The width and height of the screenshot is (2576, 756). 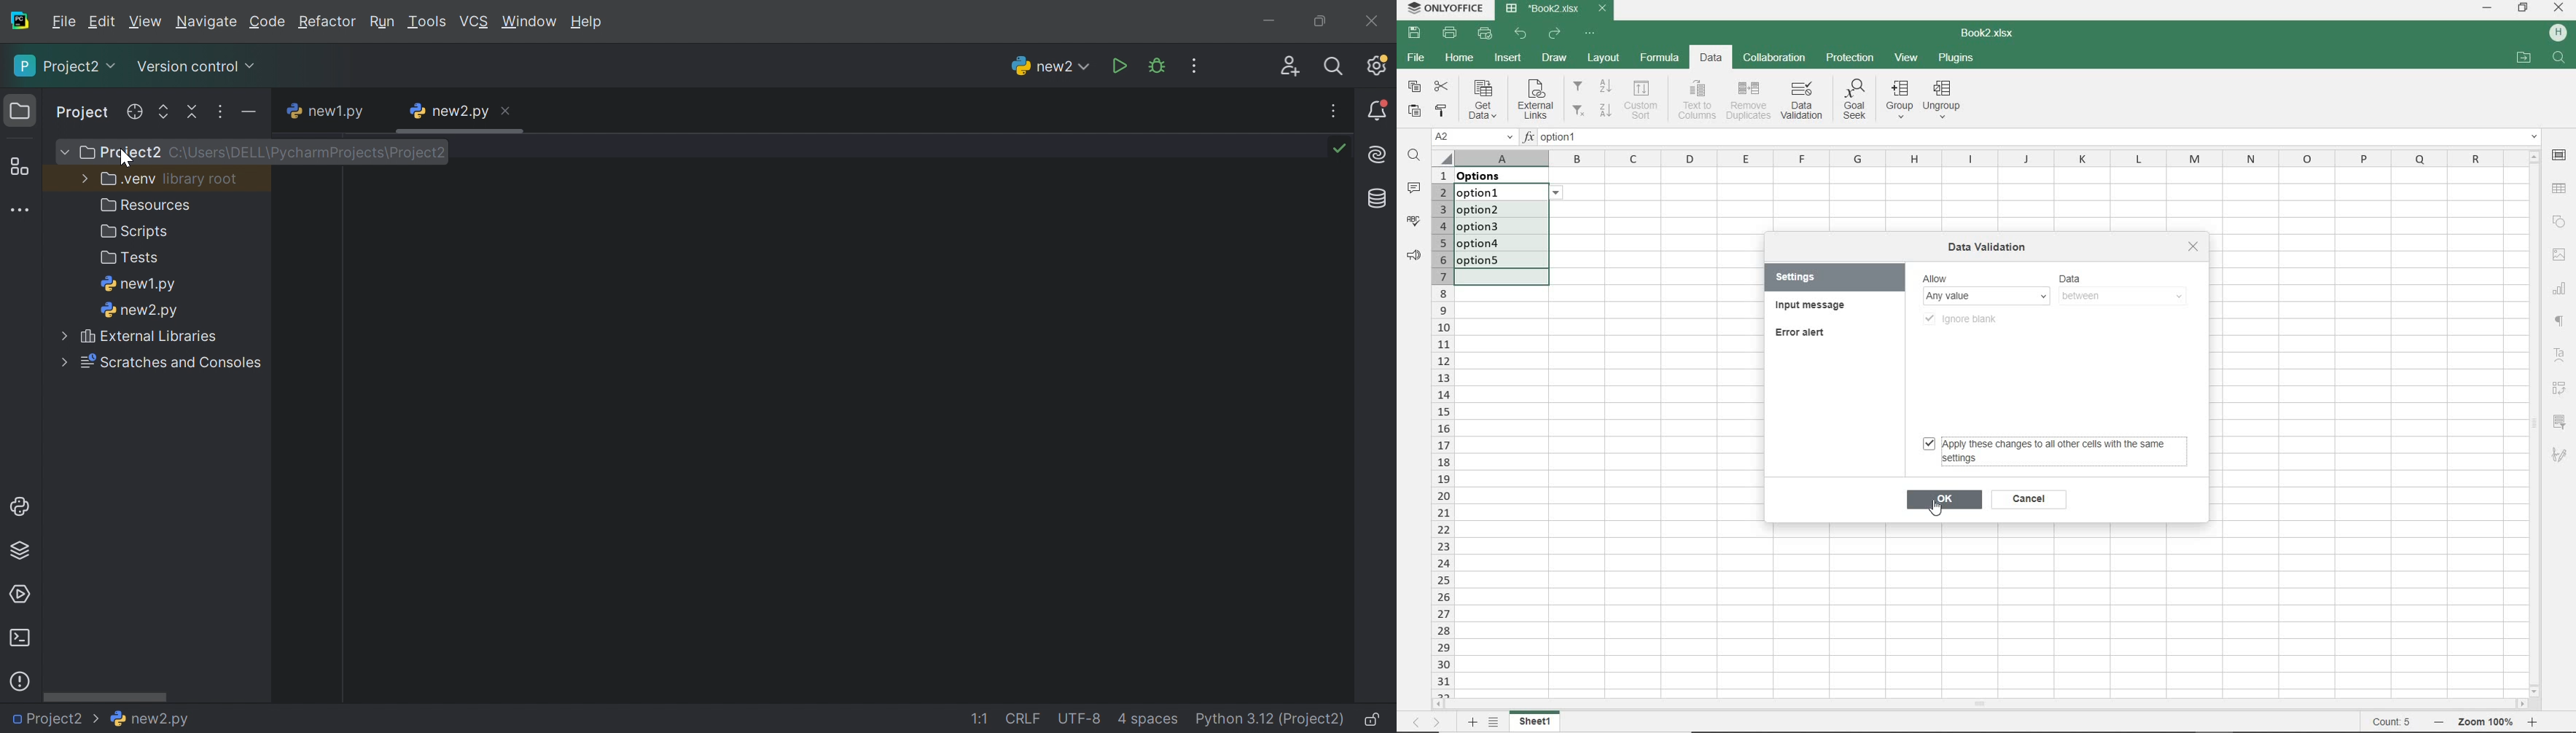 I want to click on PyCharm icon, so click(x=23, y=21).